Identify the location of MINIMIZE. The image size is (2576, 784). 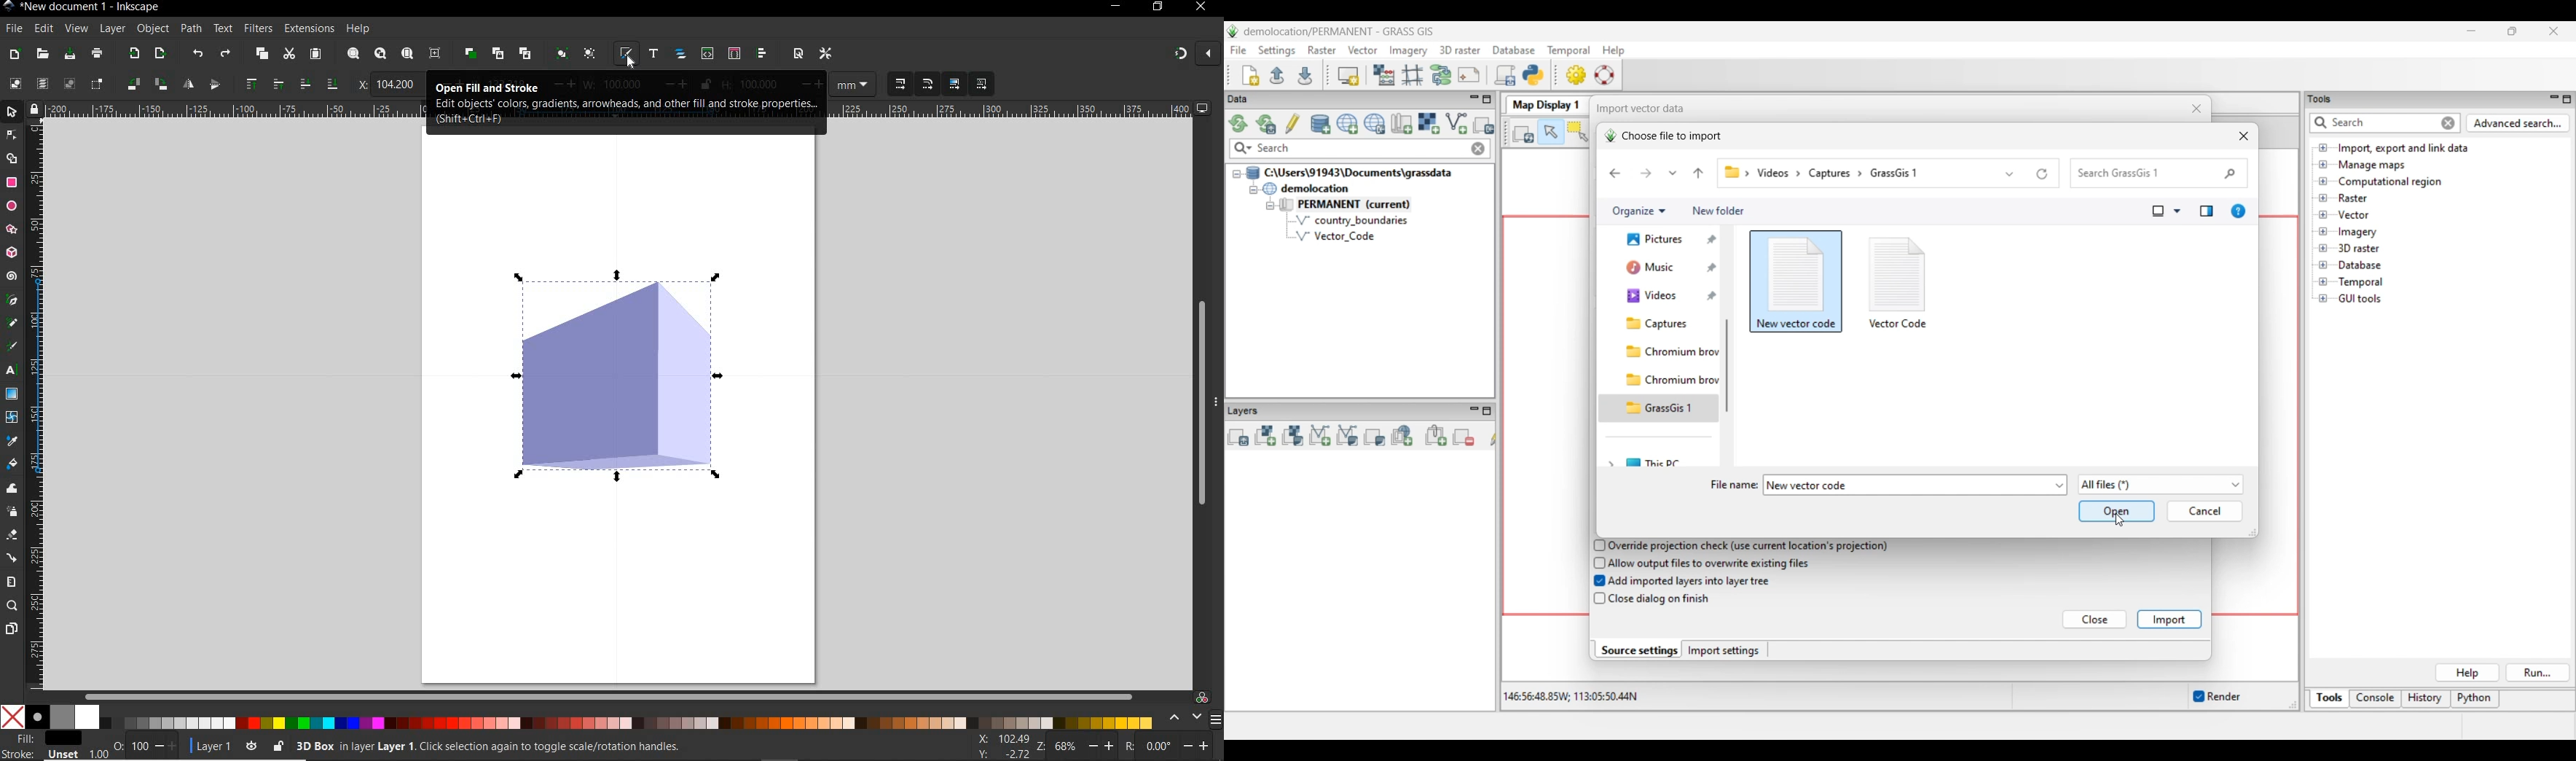
(1116, 6).